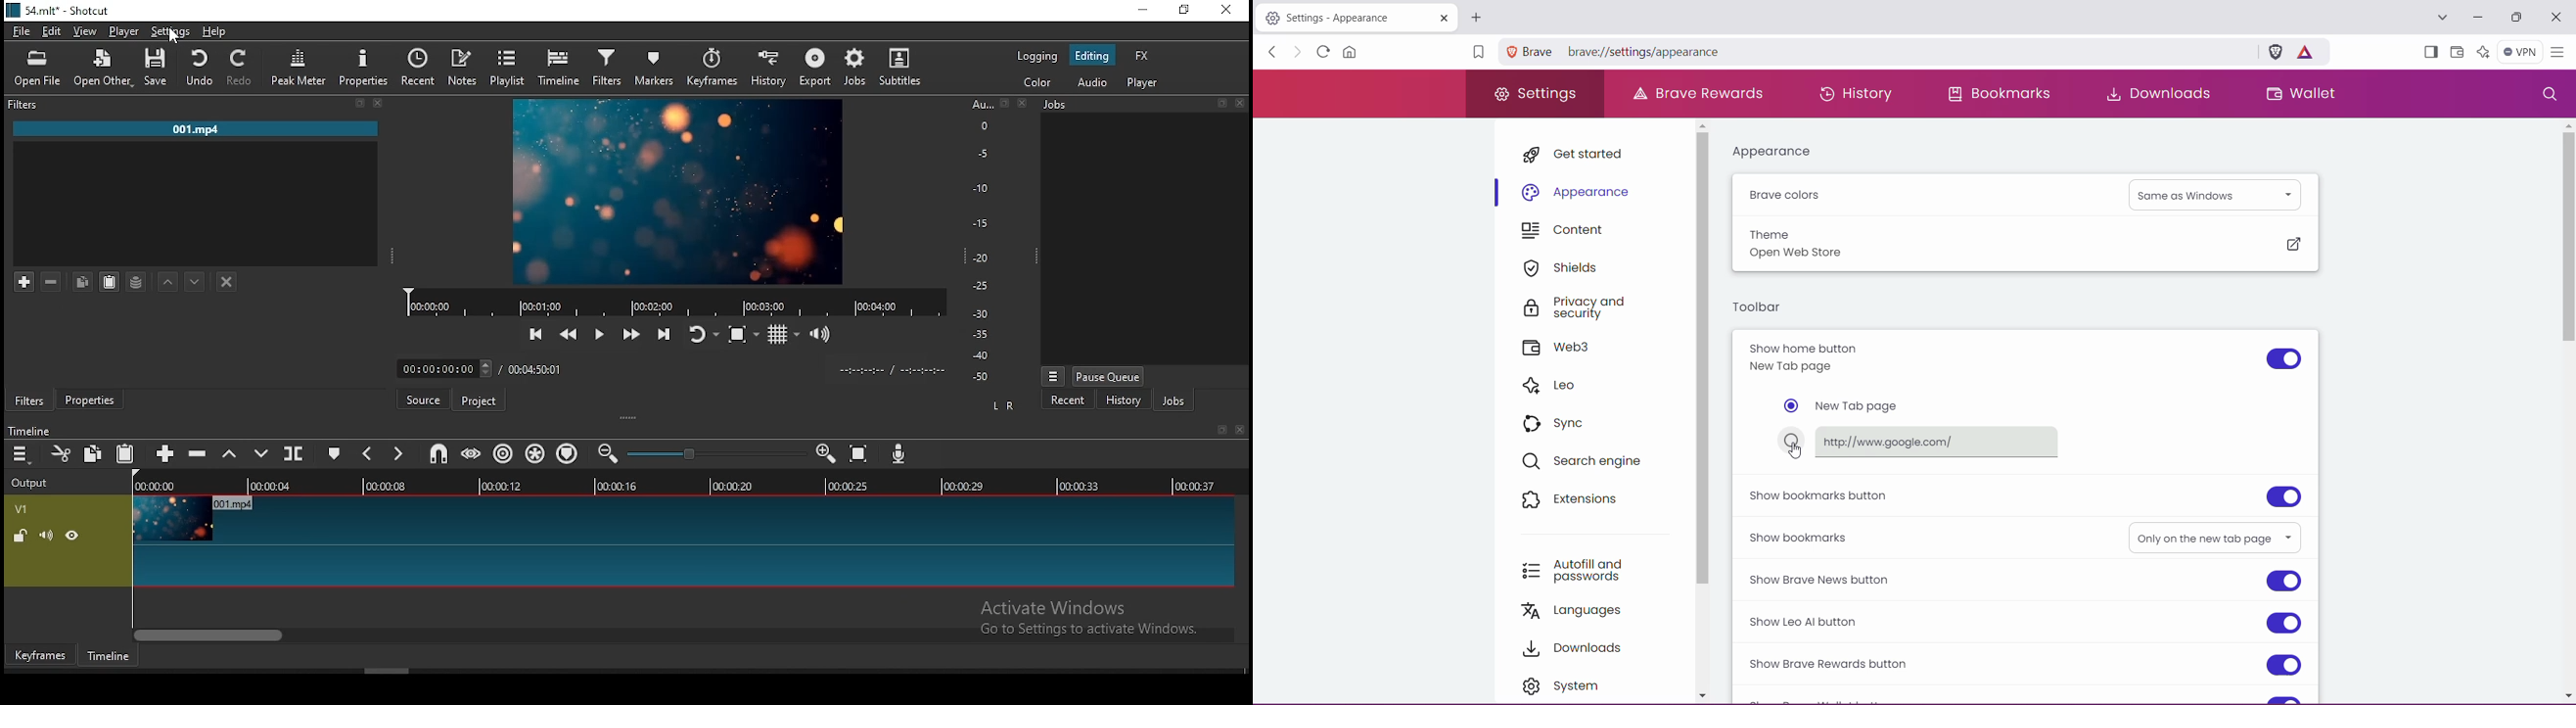 This screenshot has width=2576, height=728. I want to click on -15, so click(979, 222).